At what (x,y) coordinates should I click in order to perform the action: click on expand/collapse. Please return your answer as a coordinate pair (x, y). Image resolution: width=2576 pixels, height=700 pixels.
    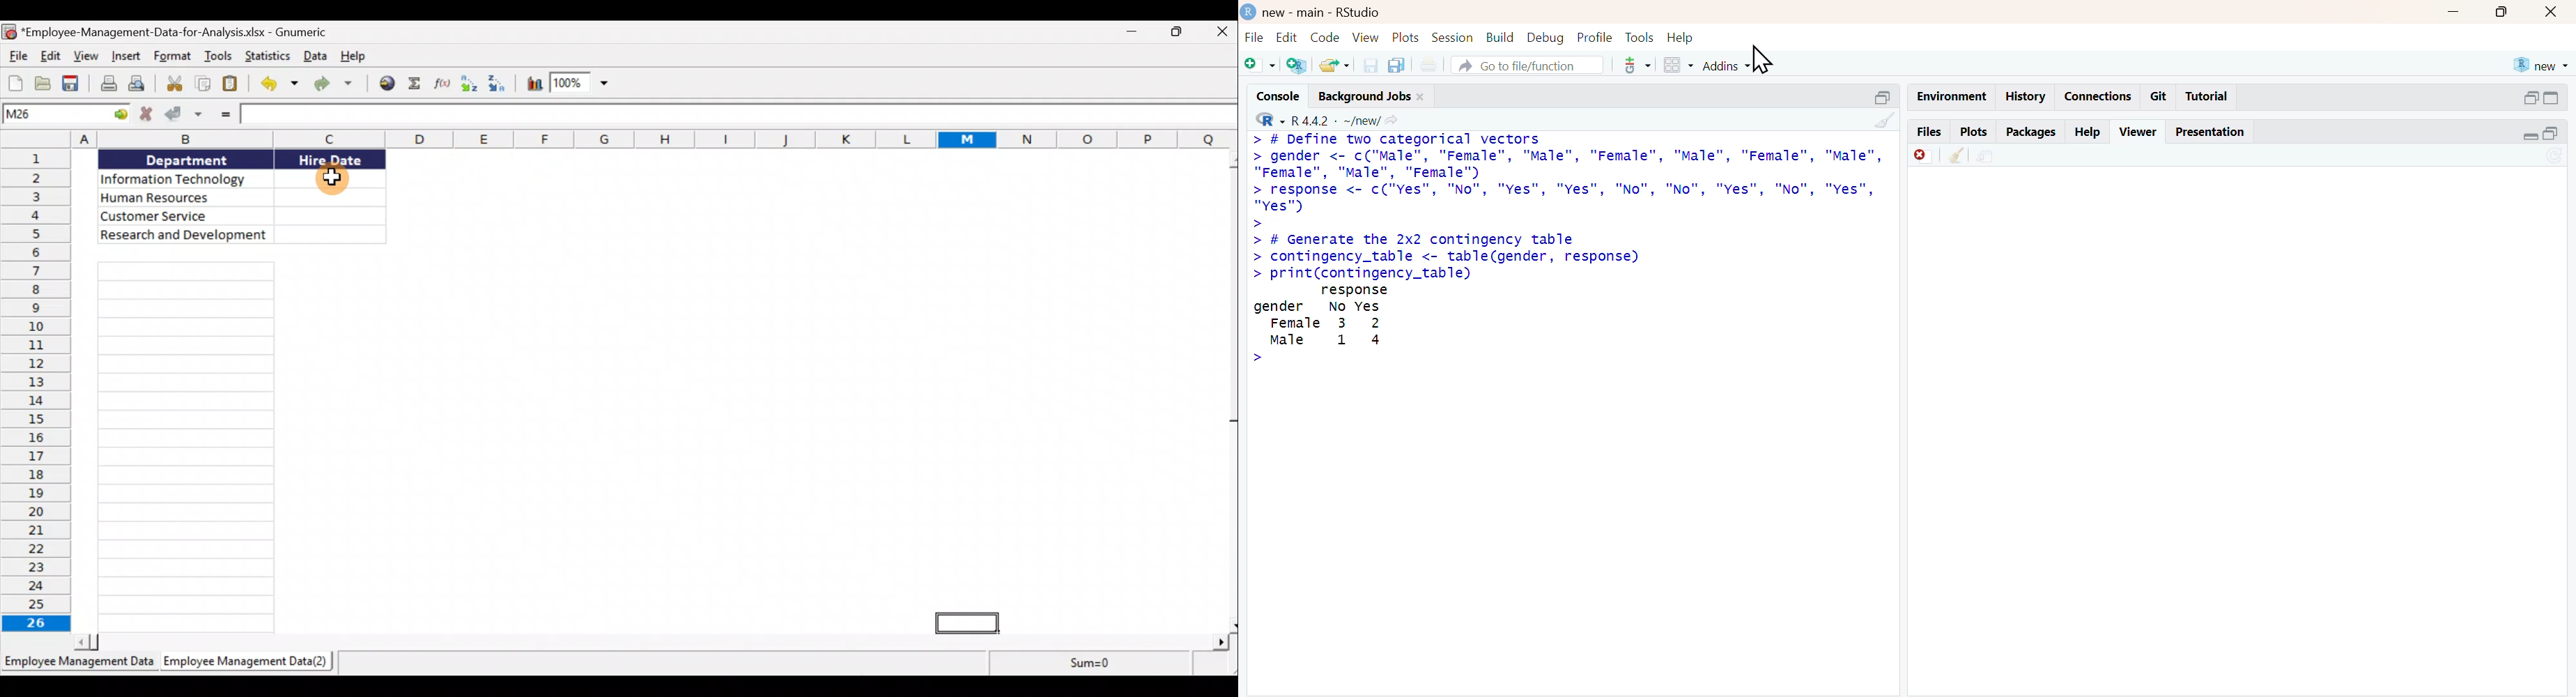
    Looking at the image, I should click on (2552, 98).